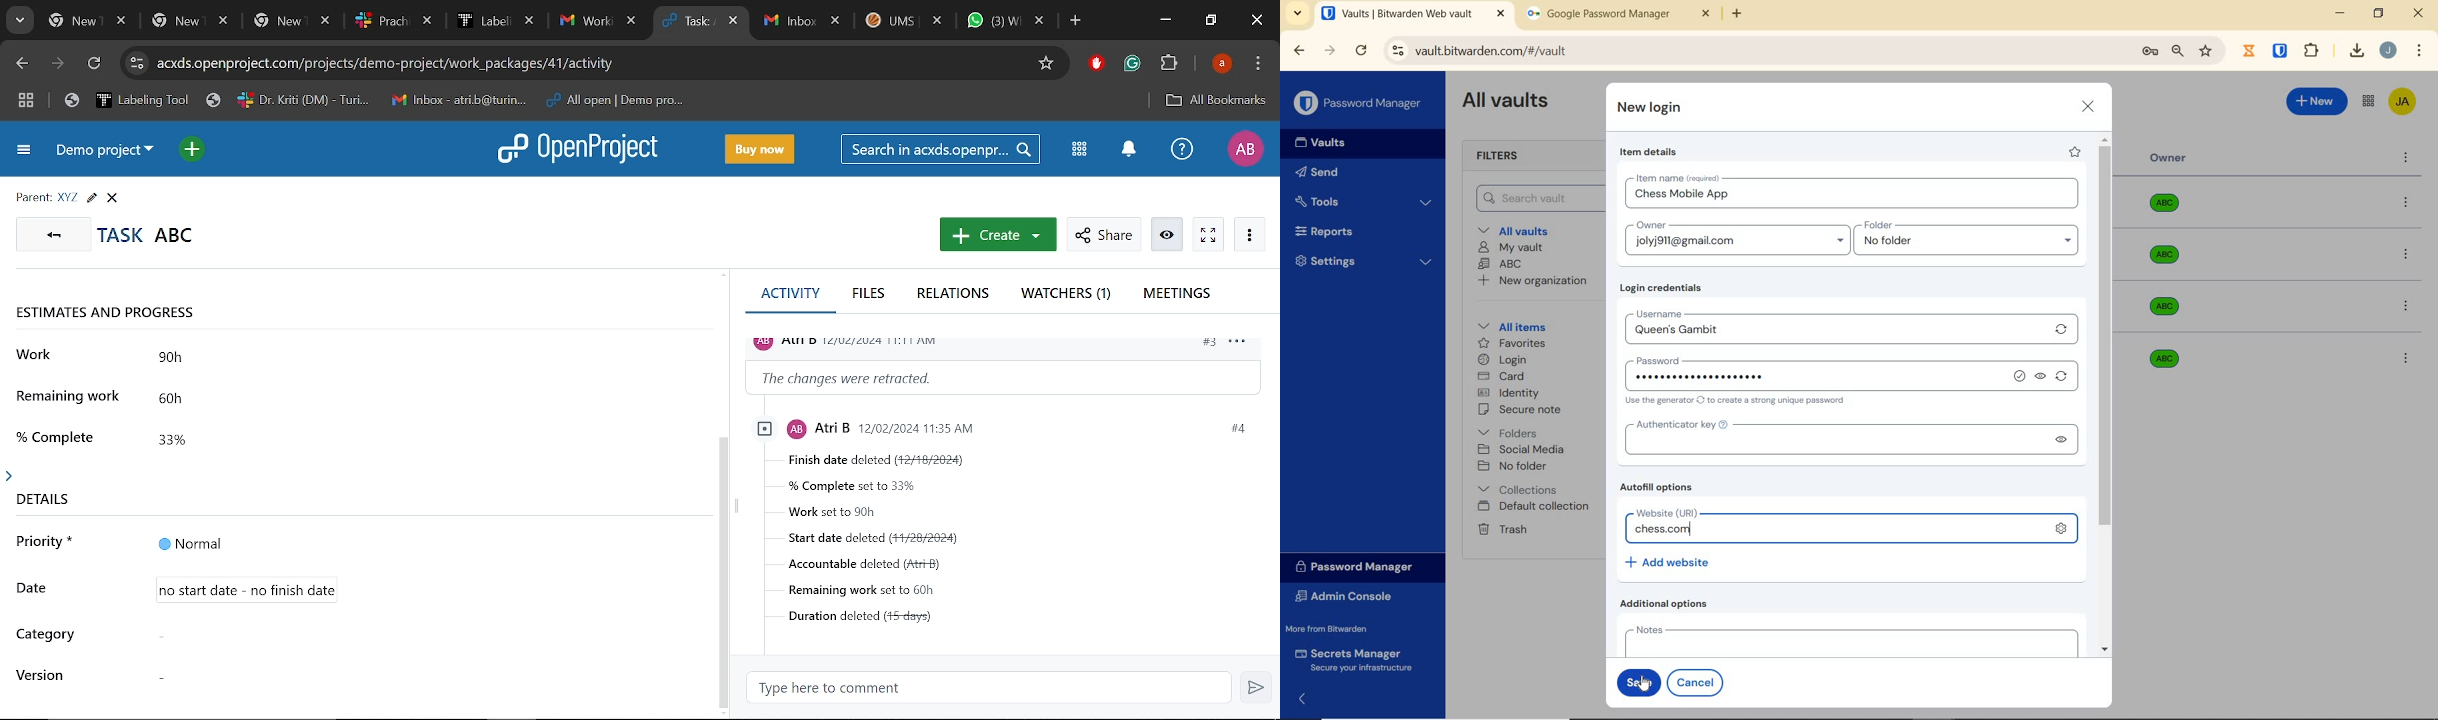  Describe the element at coordinates (2061, 527) in the screenshot. I see `link` at that location.